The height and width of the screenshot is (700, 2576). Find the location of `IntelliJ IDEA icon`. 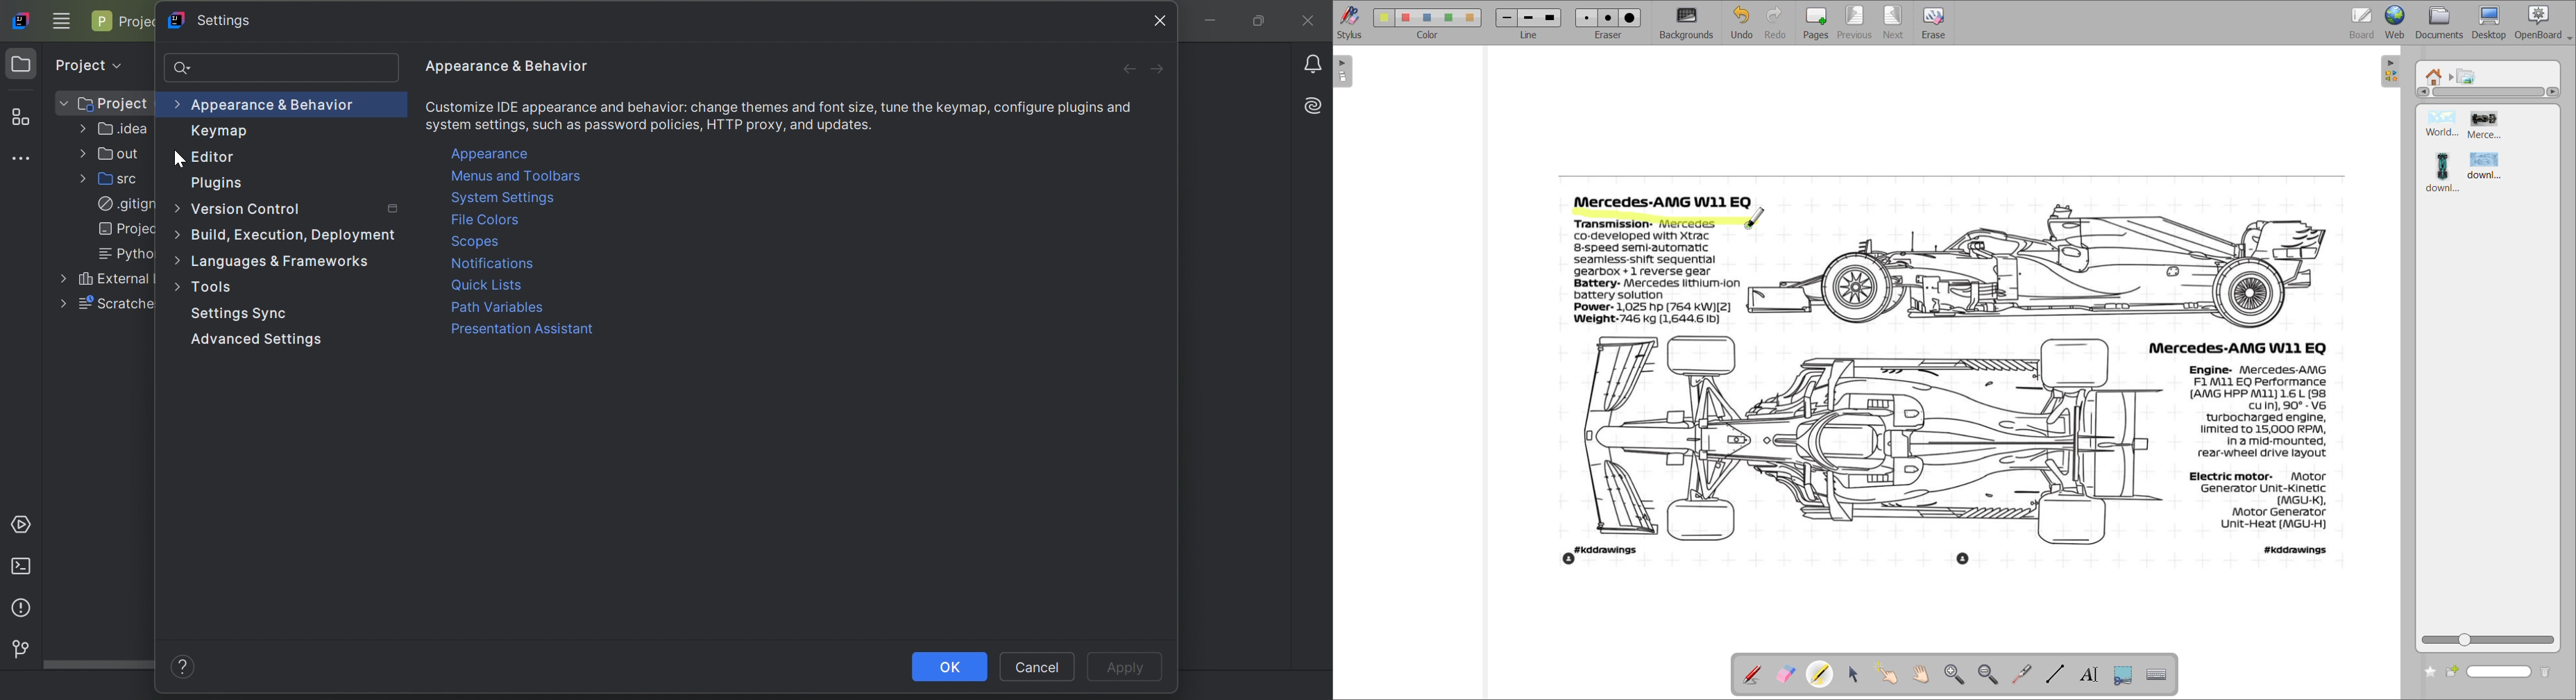

IntelliJ IDEA icon is located at coordinates (23, 19).